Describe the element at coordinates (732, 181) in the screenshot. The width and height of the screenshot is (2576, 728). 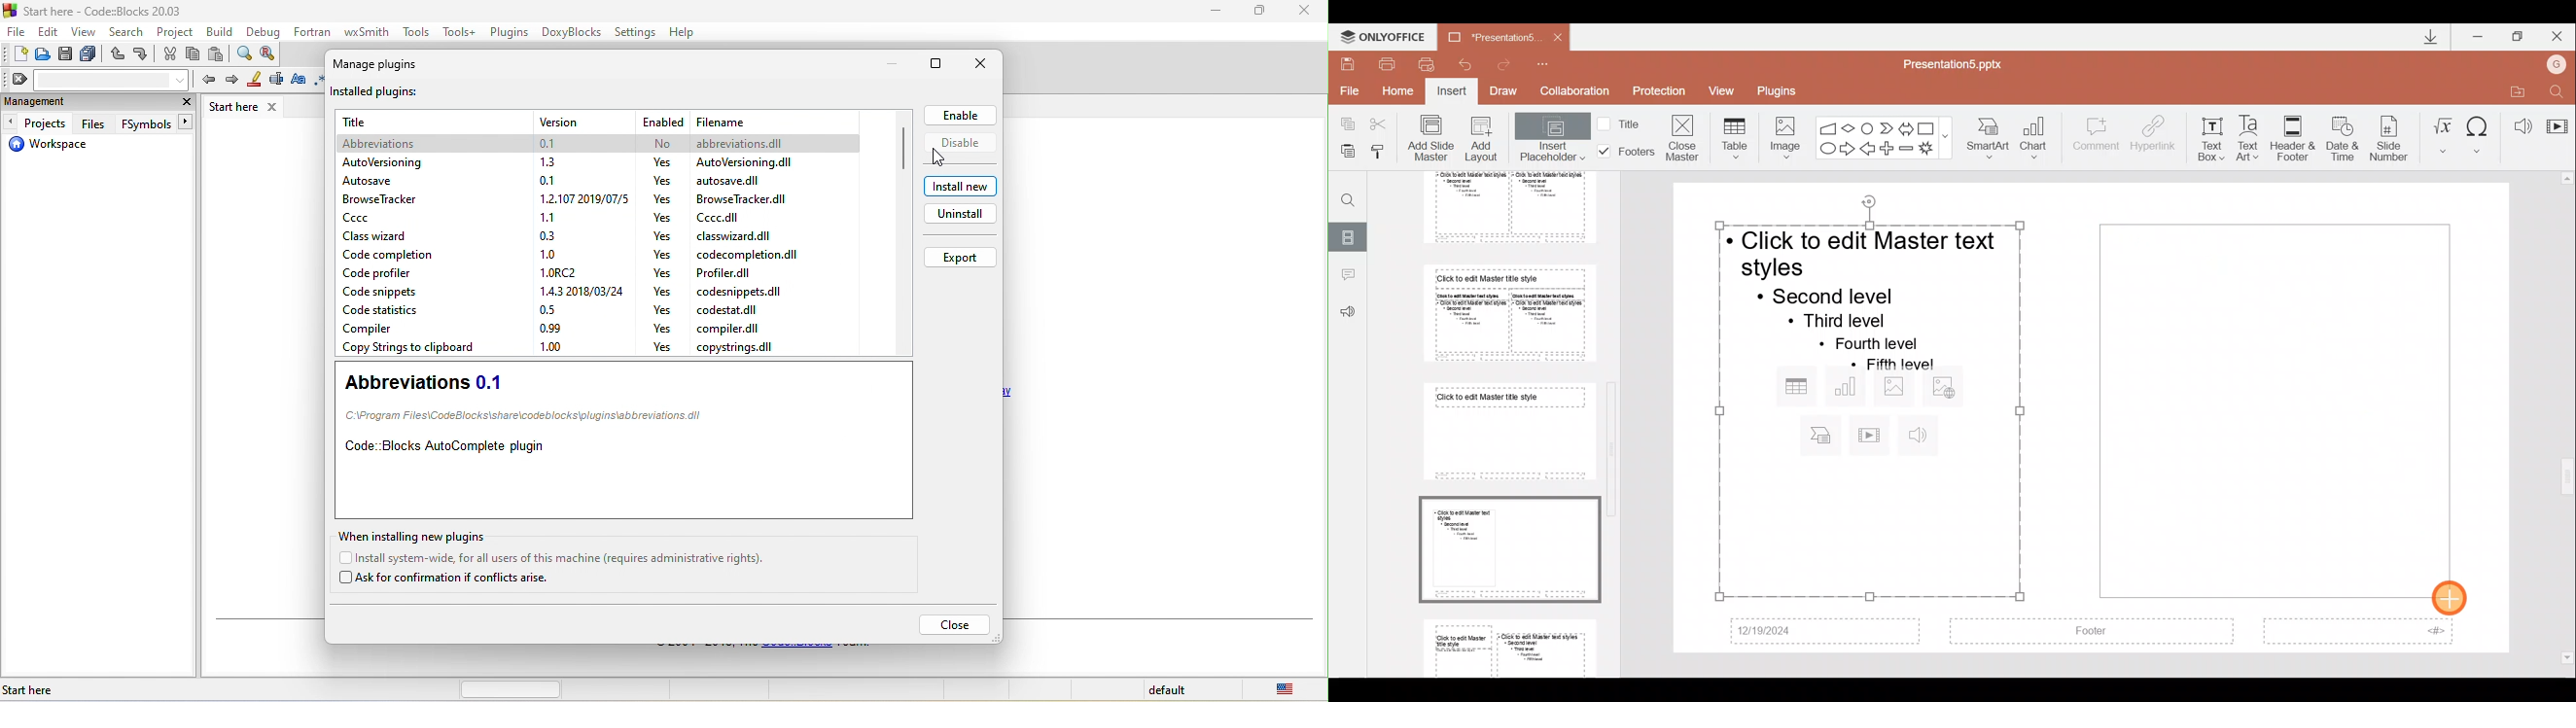
I see `file` at that location.